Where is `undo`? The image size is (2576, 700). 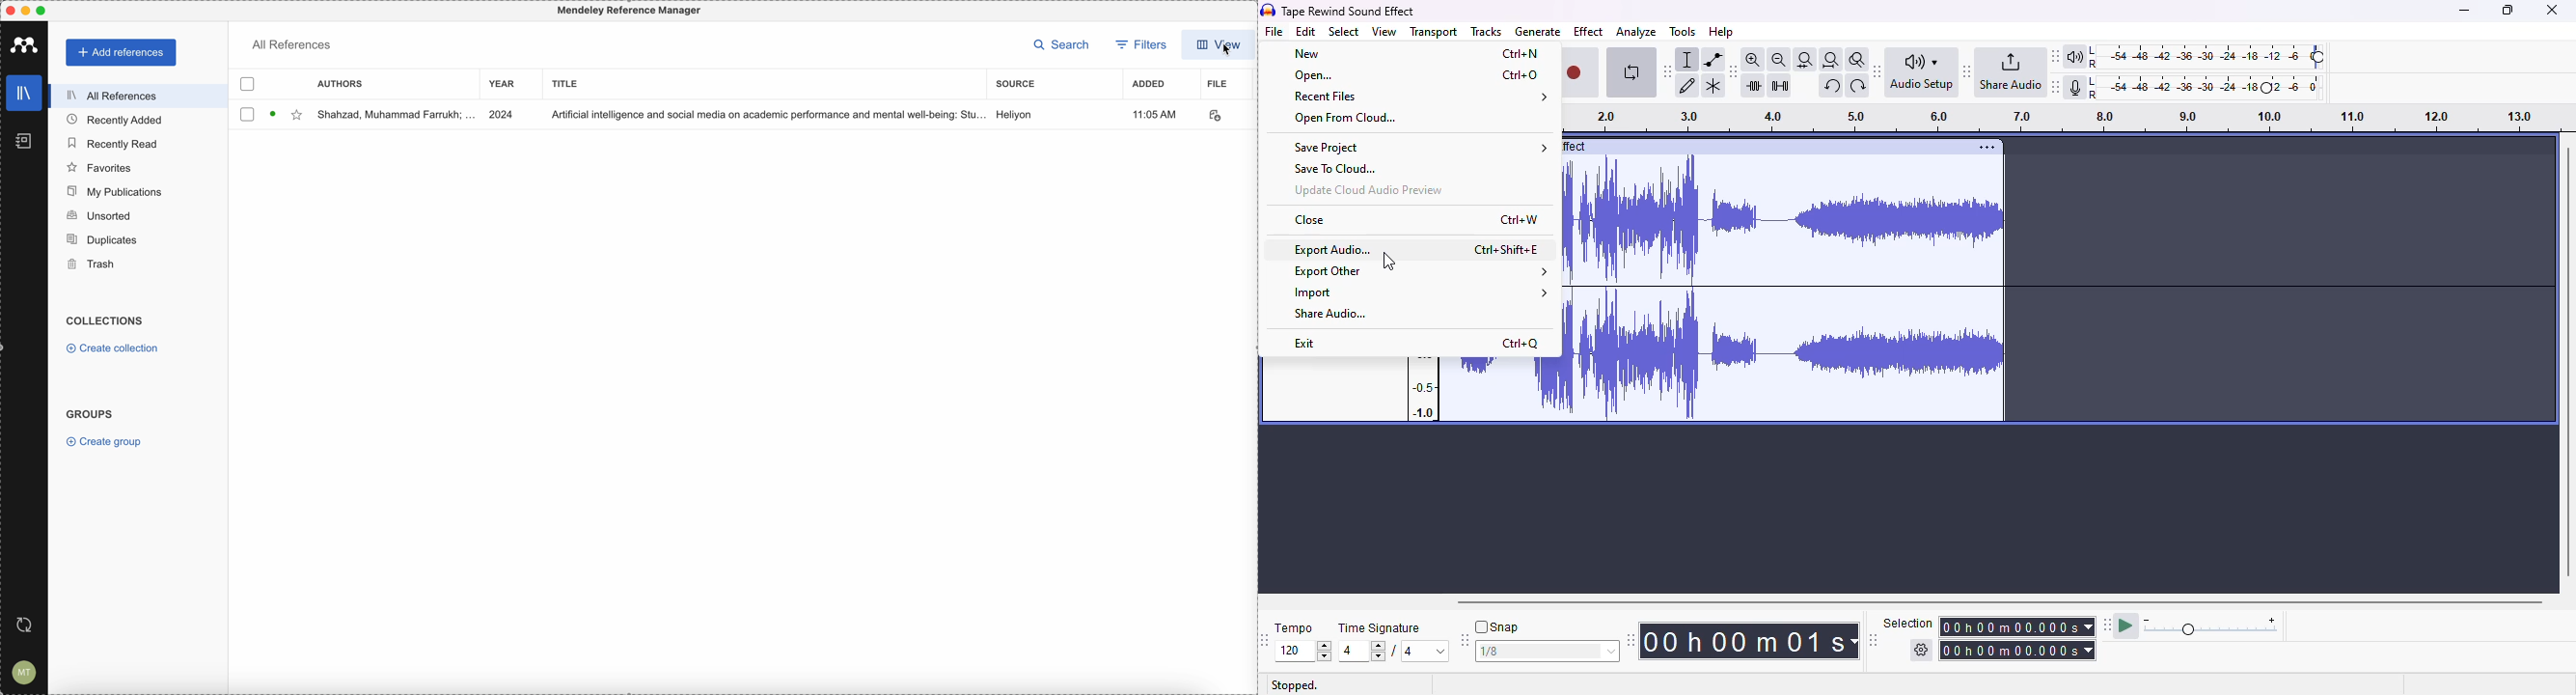 undo is located at coordinates (1831, 86).